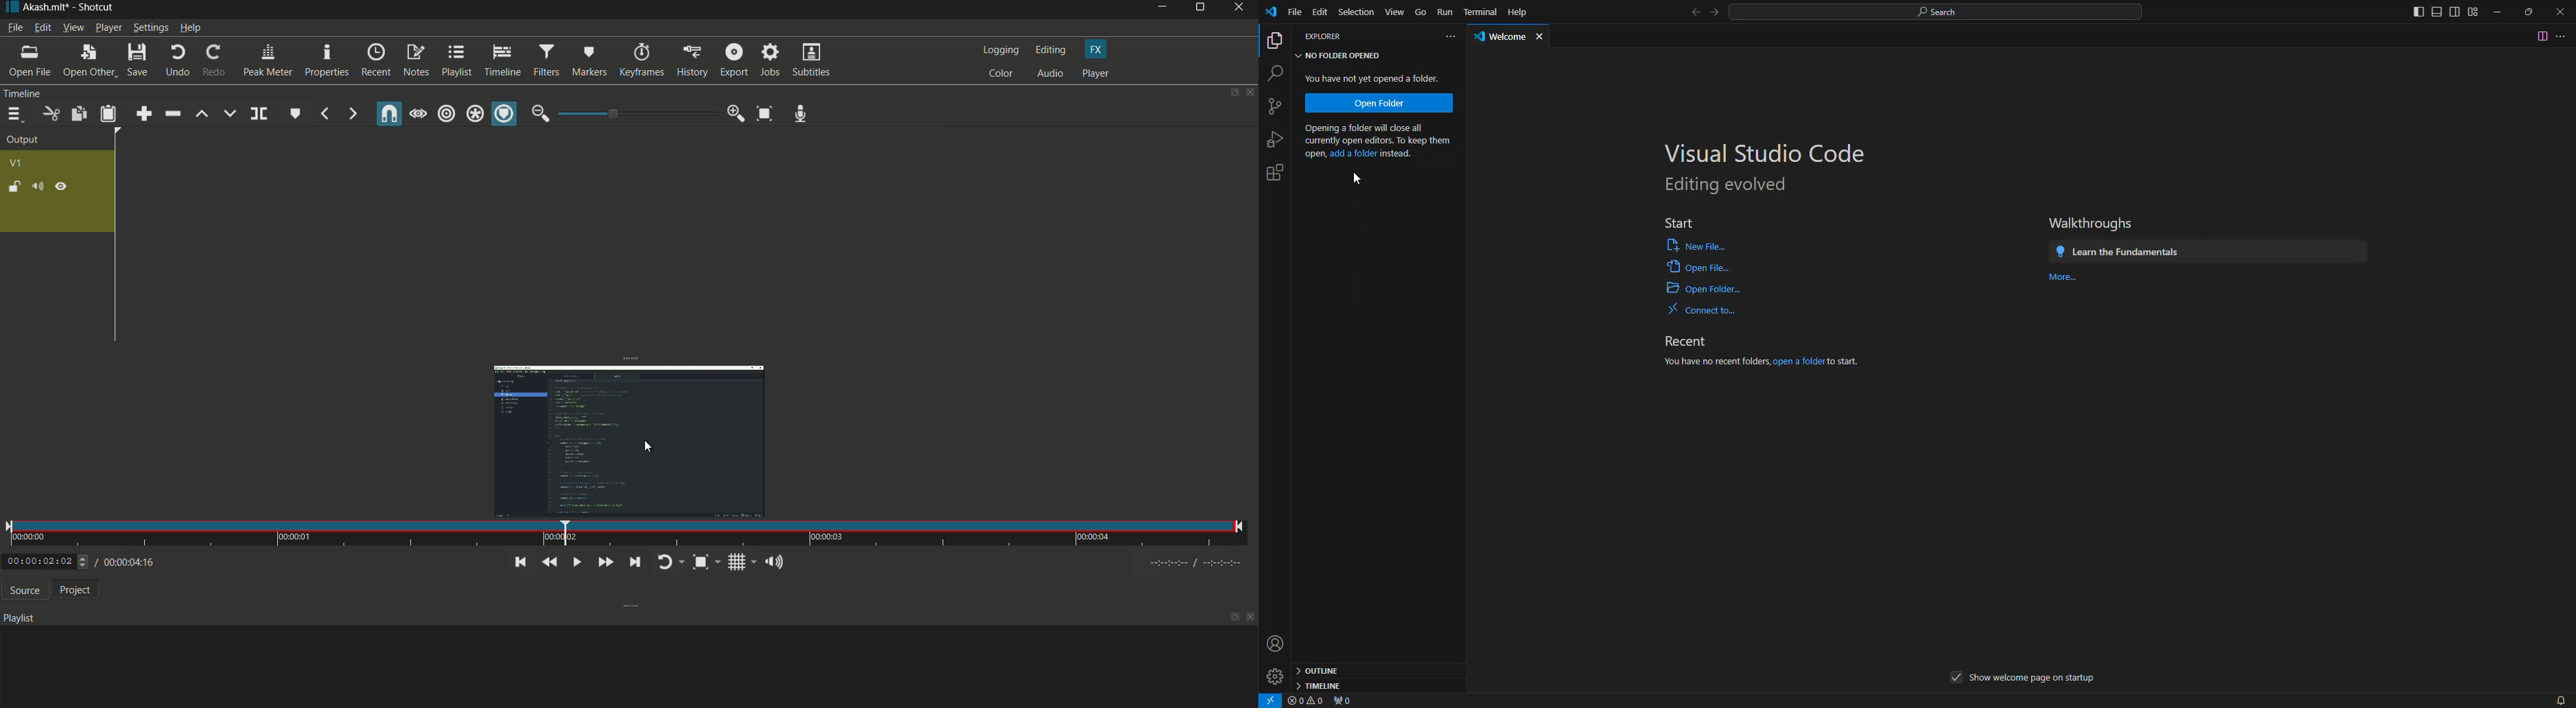  I want to click on show welcome page on startup, so click(2034, 679).